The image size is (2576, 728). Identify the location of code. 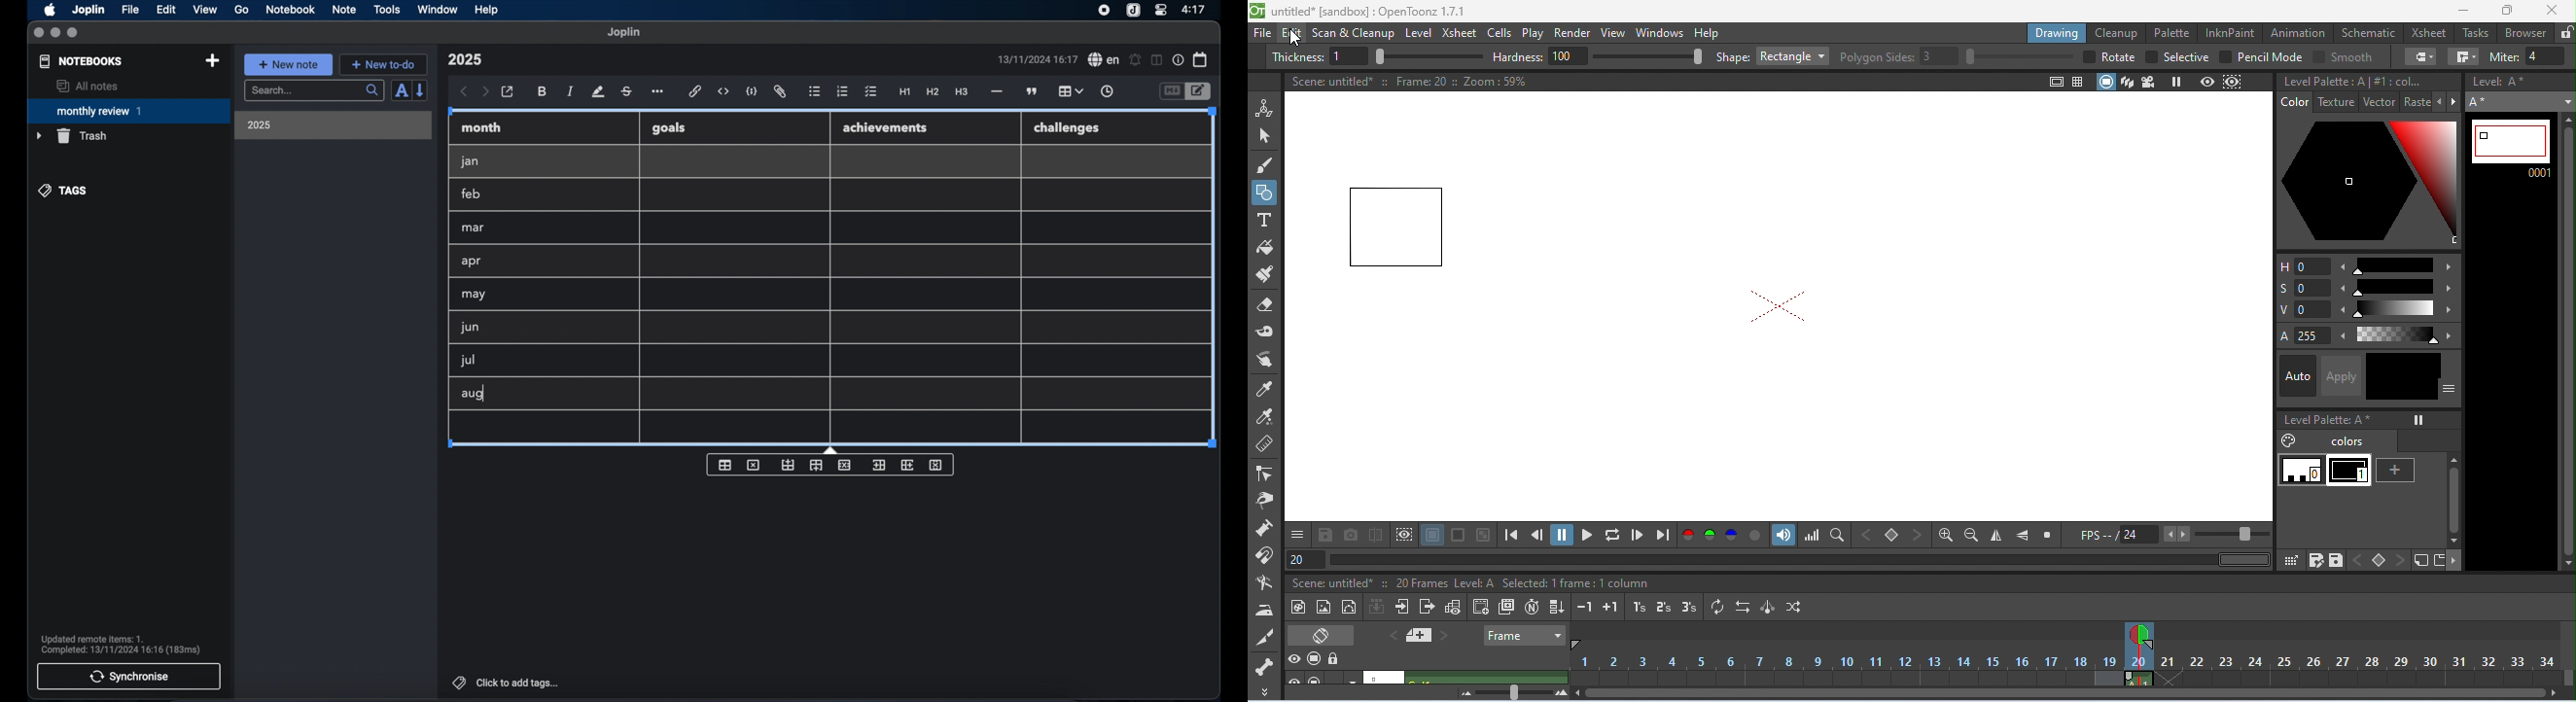
(752, 92).